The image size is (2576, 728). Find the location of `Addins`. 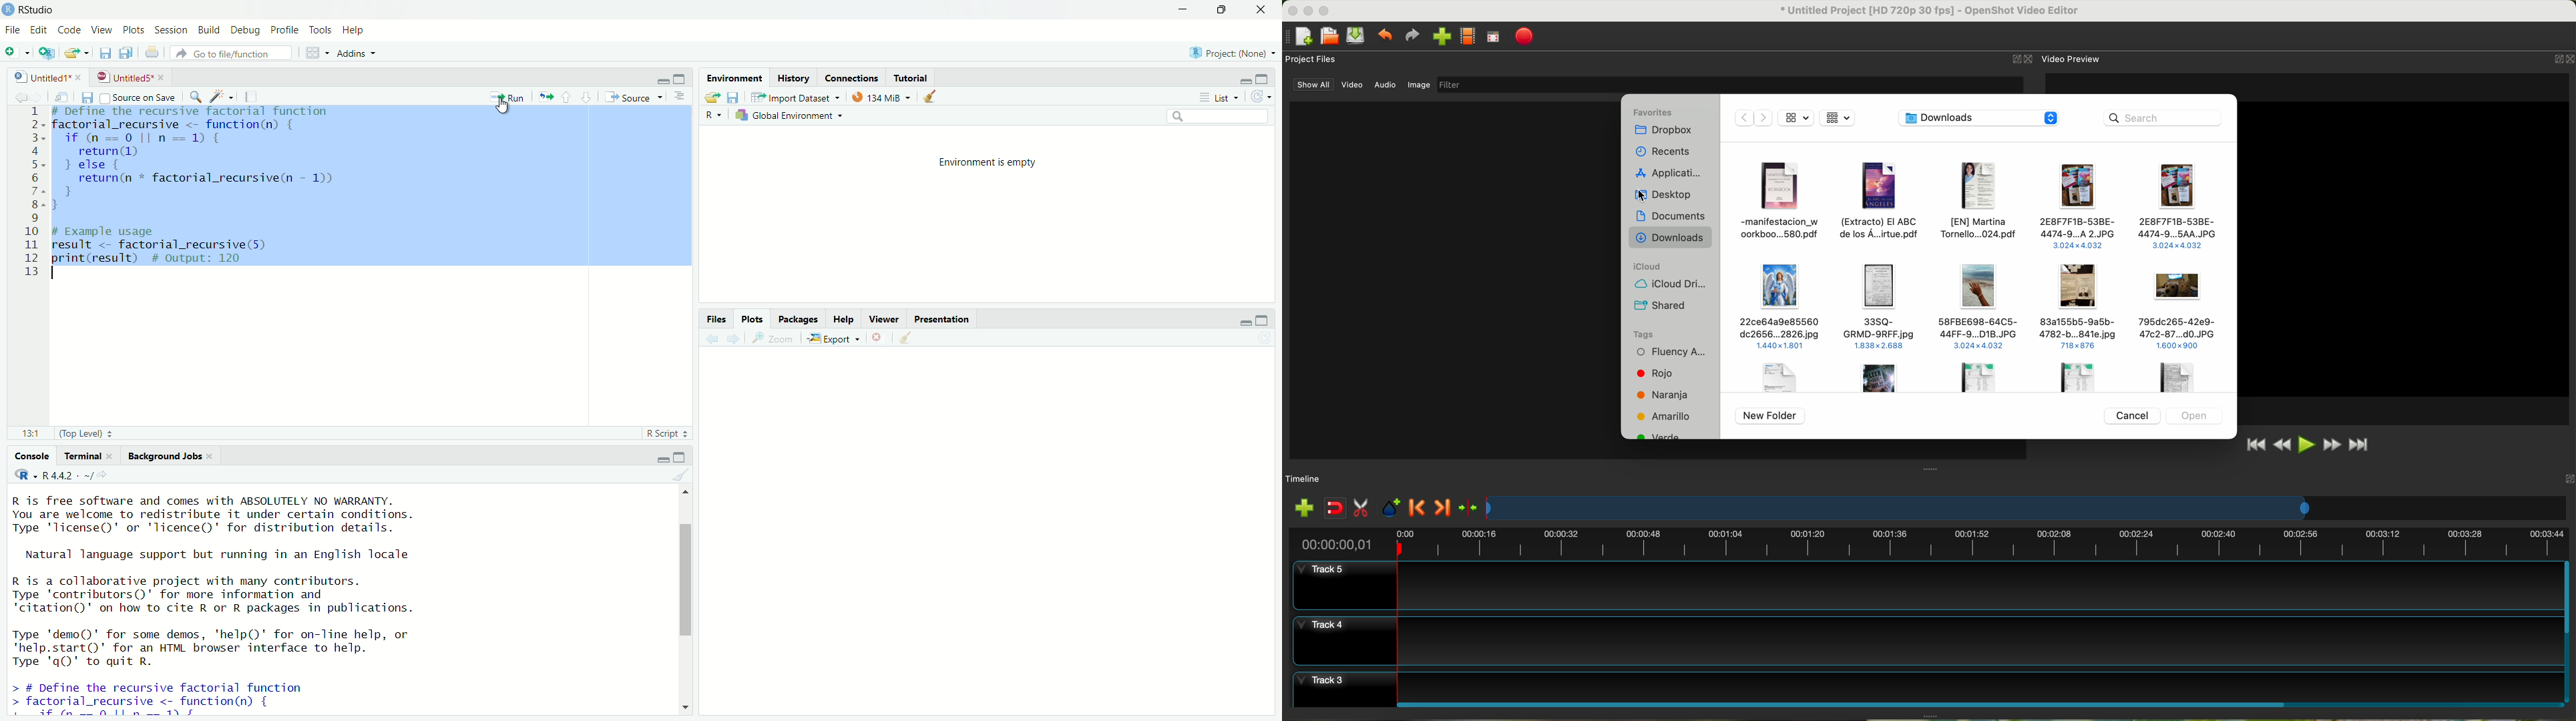

Addins is located at coordinates (363, 53).